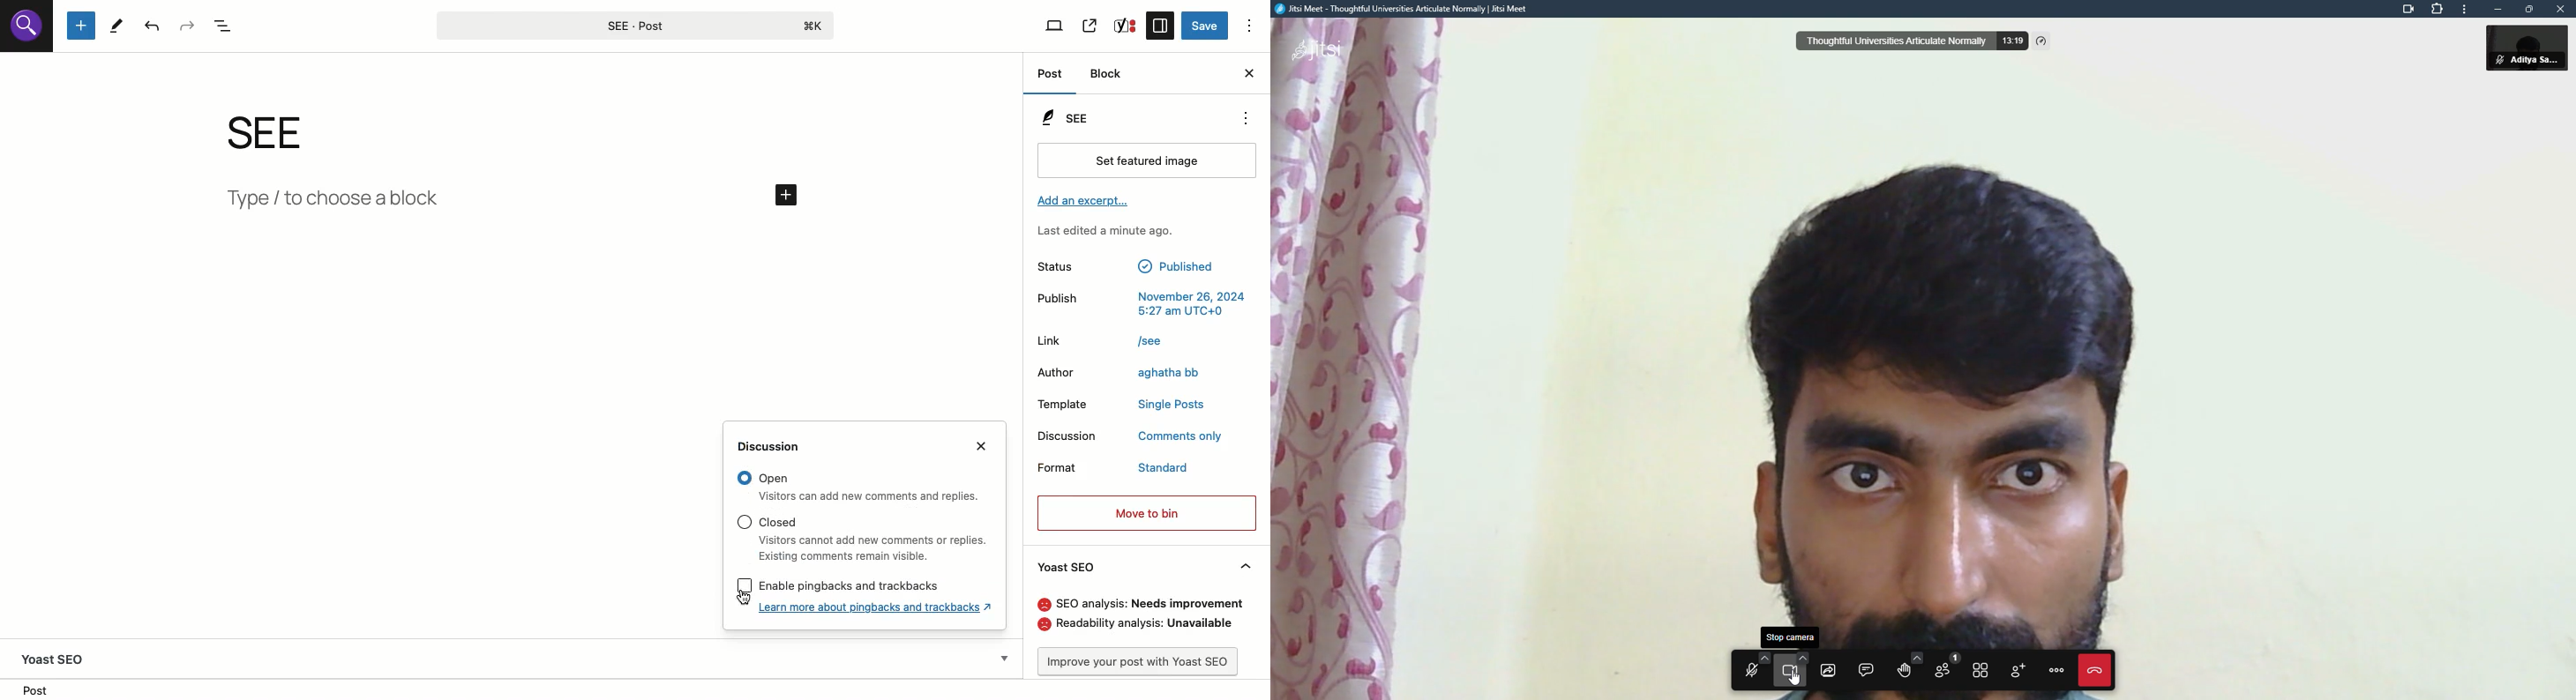 The height and width of the screenshot is (700, 2576). Describe the element at coordinates (1961, 359) in the screenshot. I see `camera turned on` at that location.